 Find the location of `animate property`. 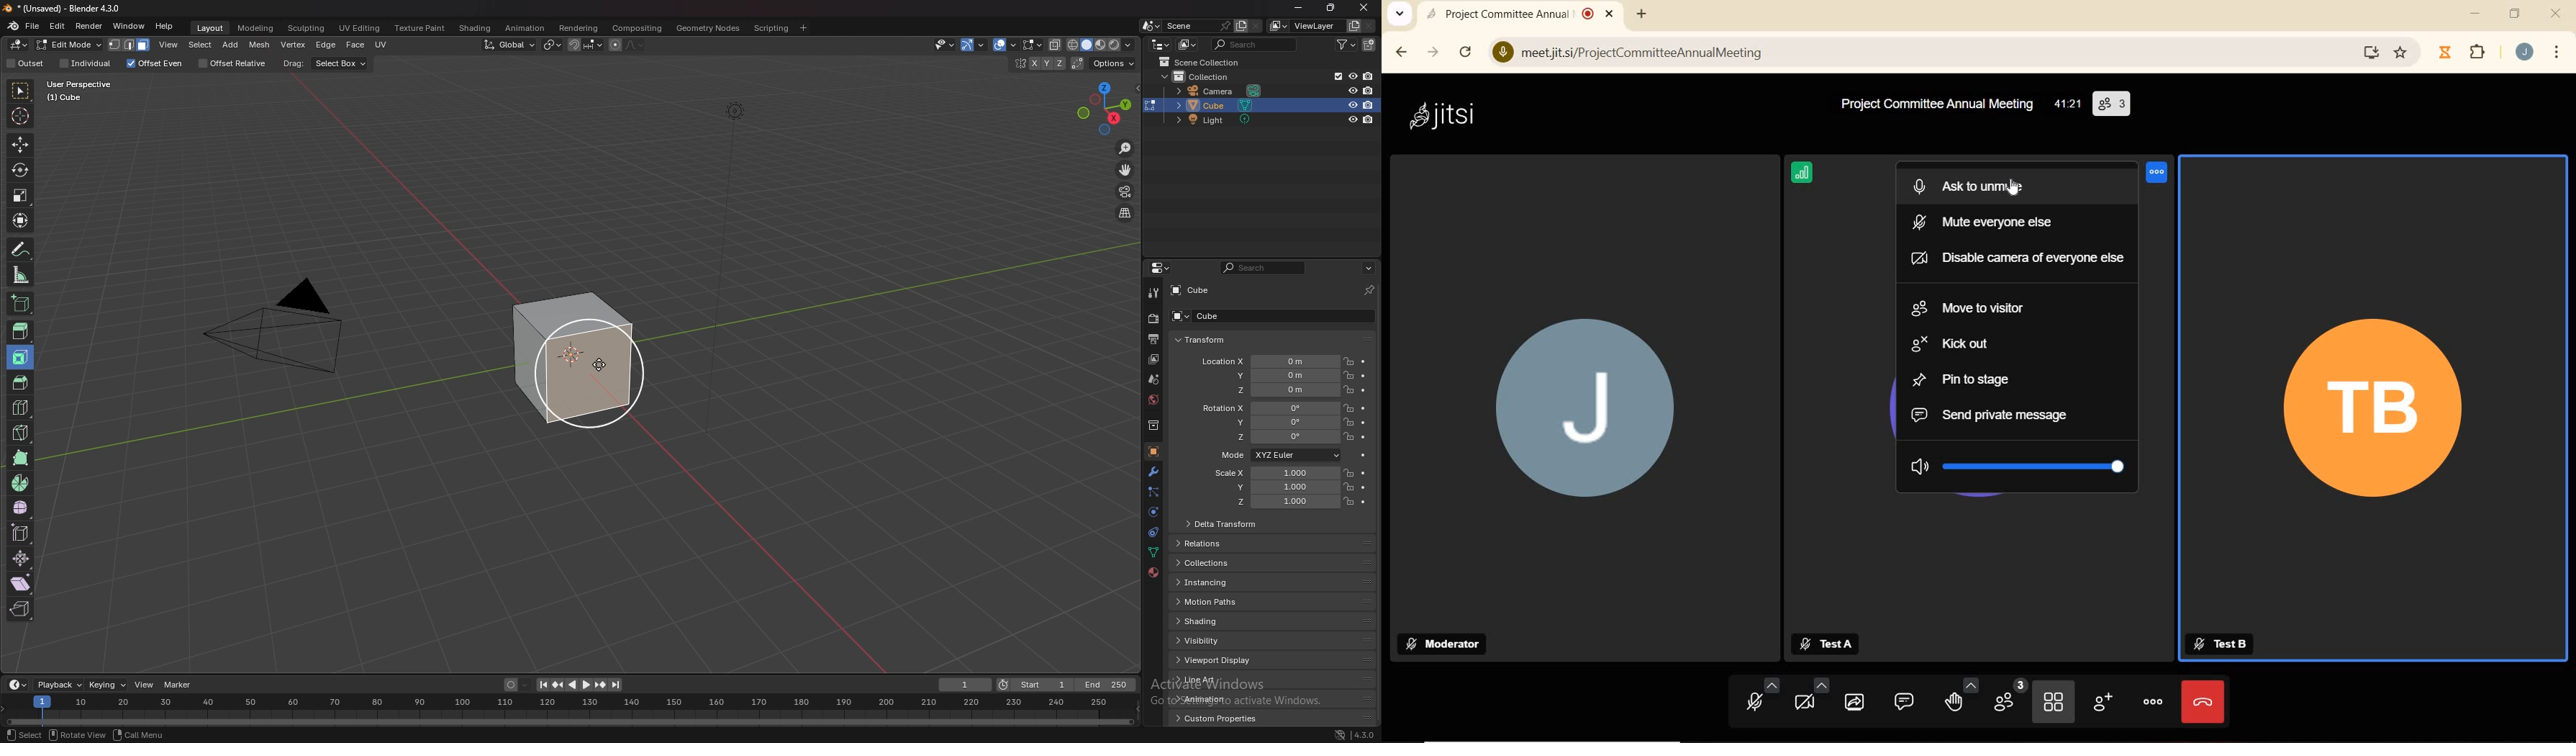

animate property is located at coordinates (1363, 362).